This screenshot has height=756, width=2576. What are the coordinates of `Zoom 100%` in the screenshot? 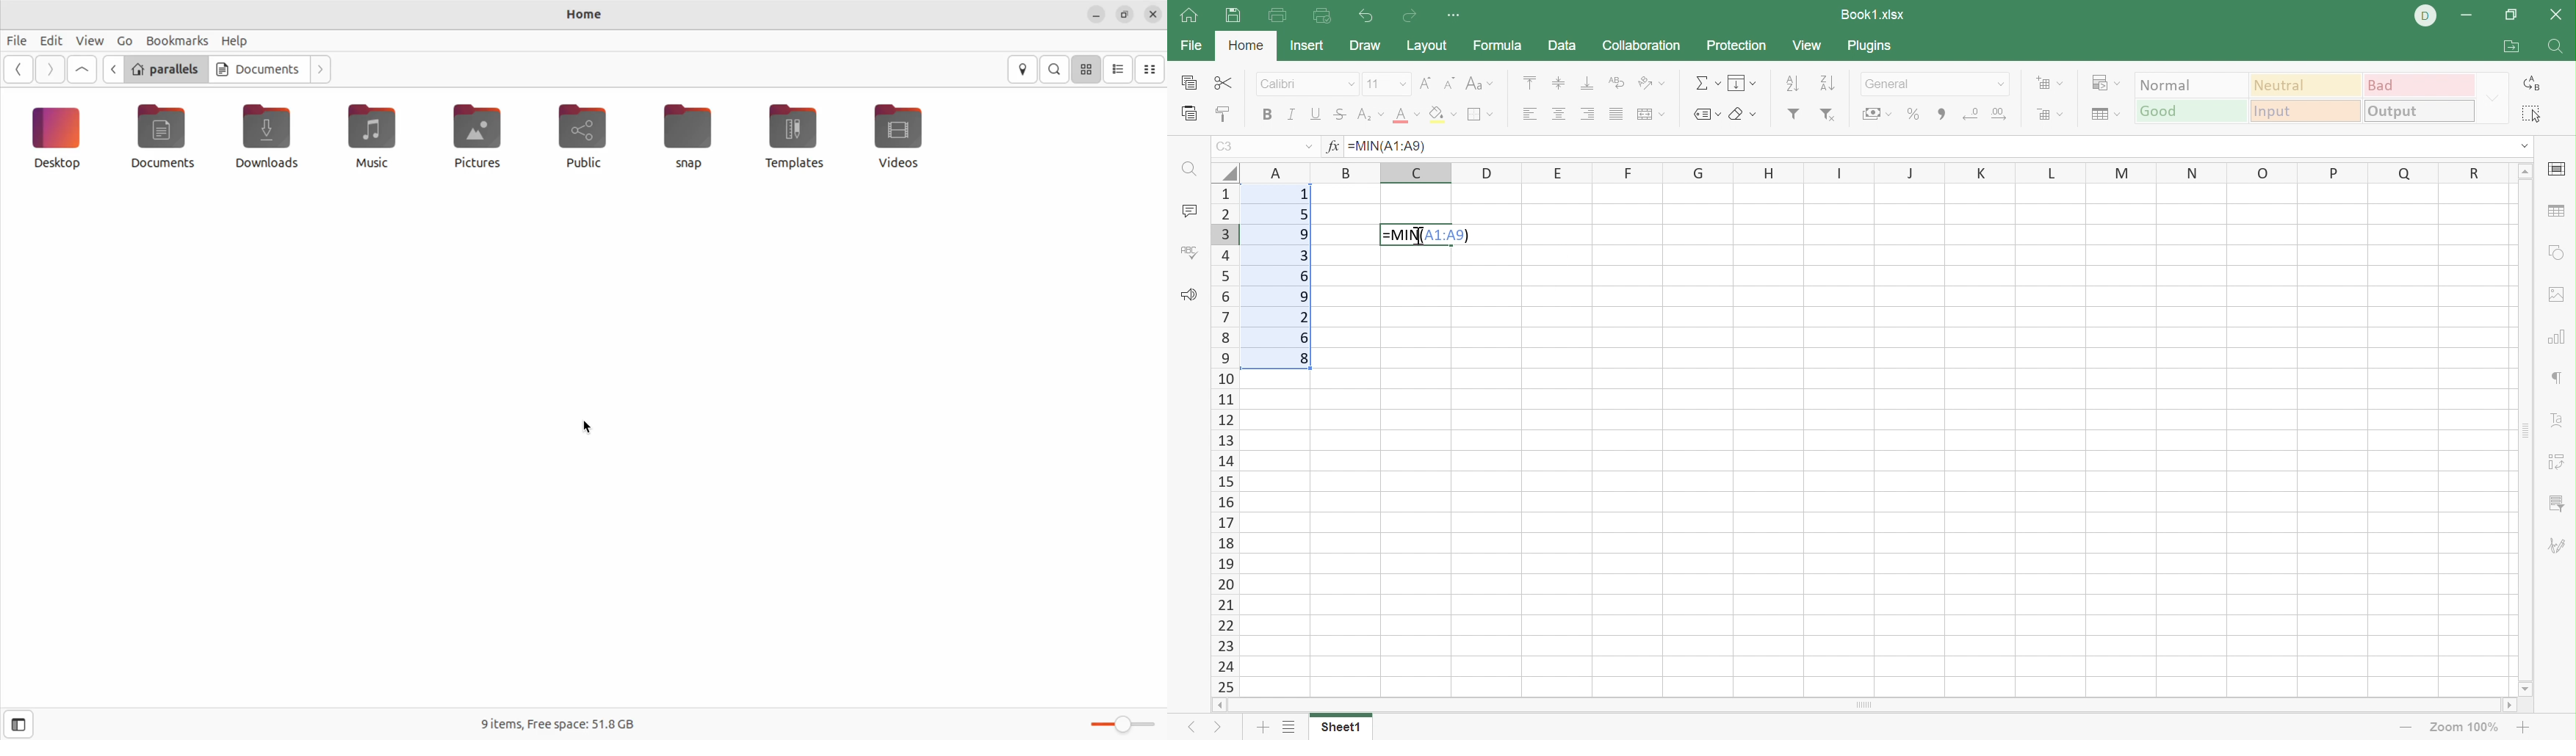 It's located at (2462, 726).